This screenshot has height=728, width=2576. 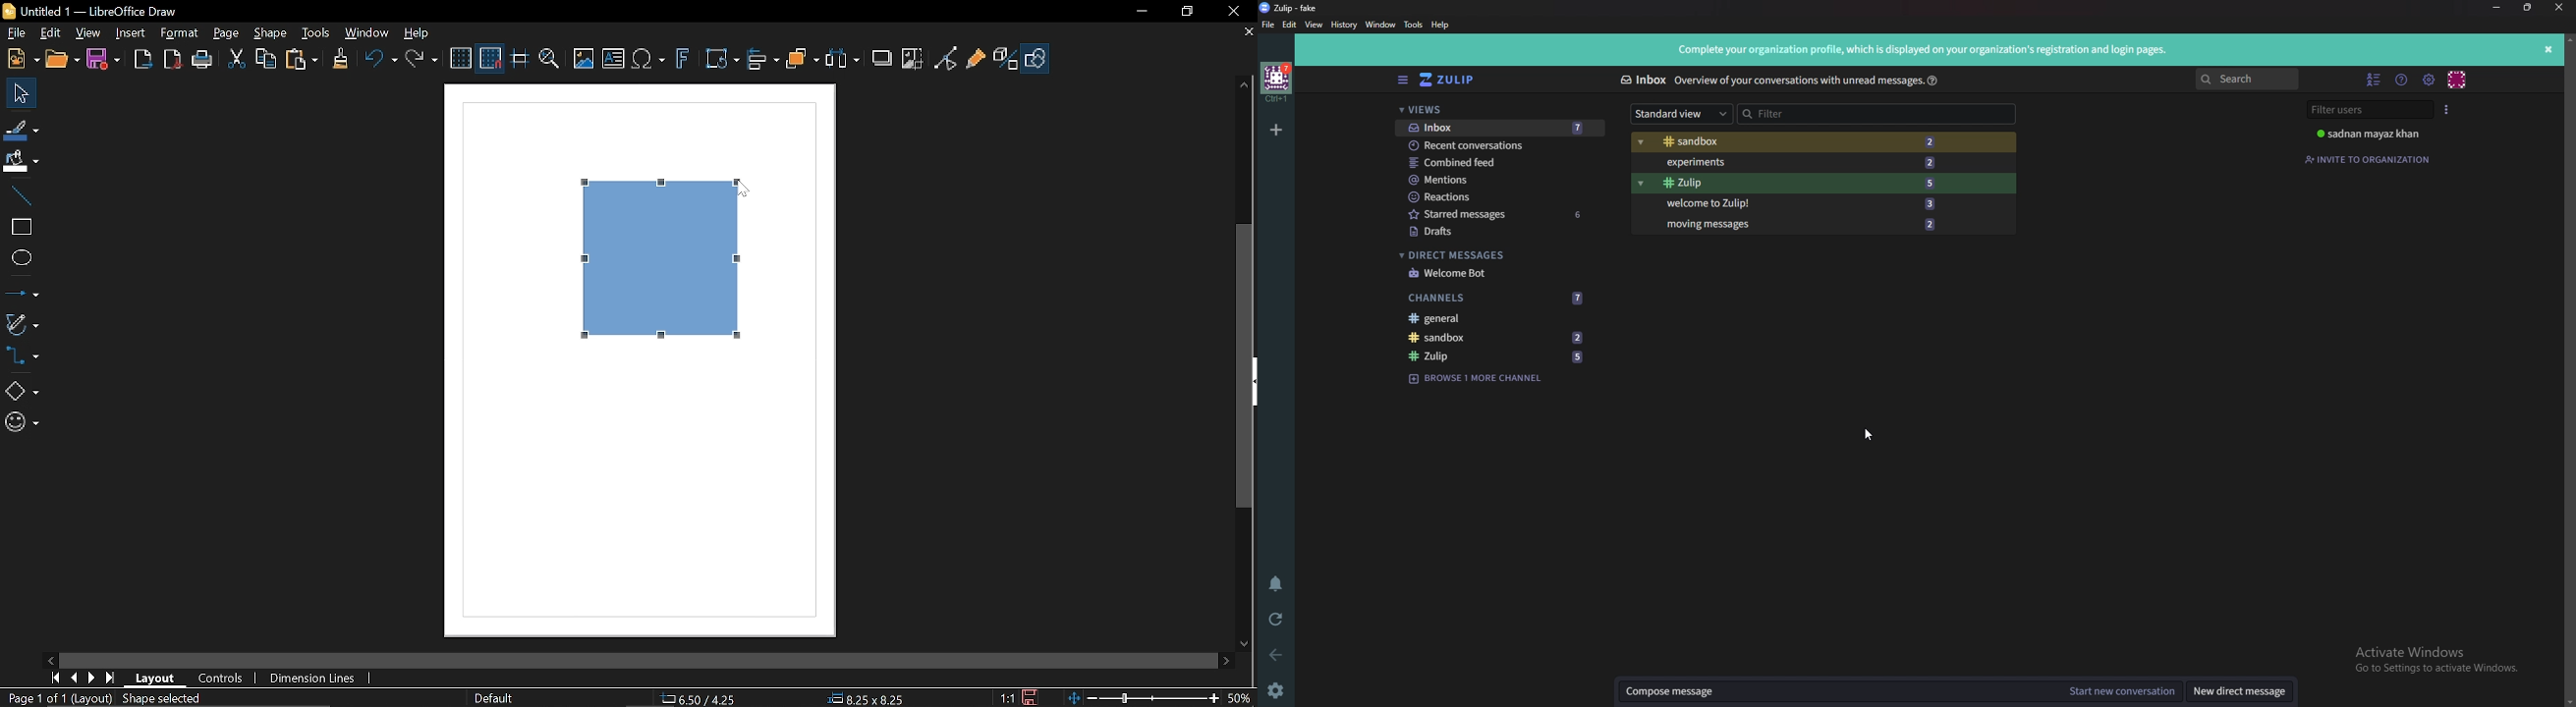 What do you see at coordinates (2368, 161) in the screenshot?
I see `Invite to organization` at bounding box center [2368, 161].